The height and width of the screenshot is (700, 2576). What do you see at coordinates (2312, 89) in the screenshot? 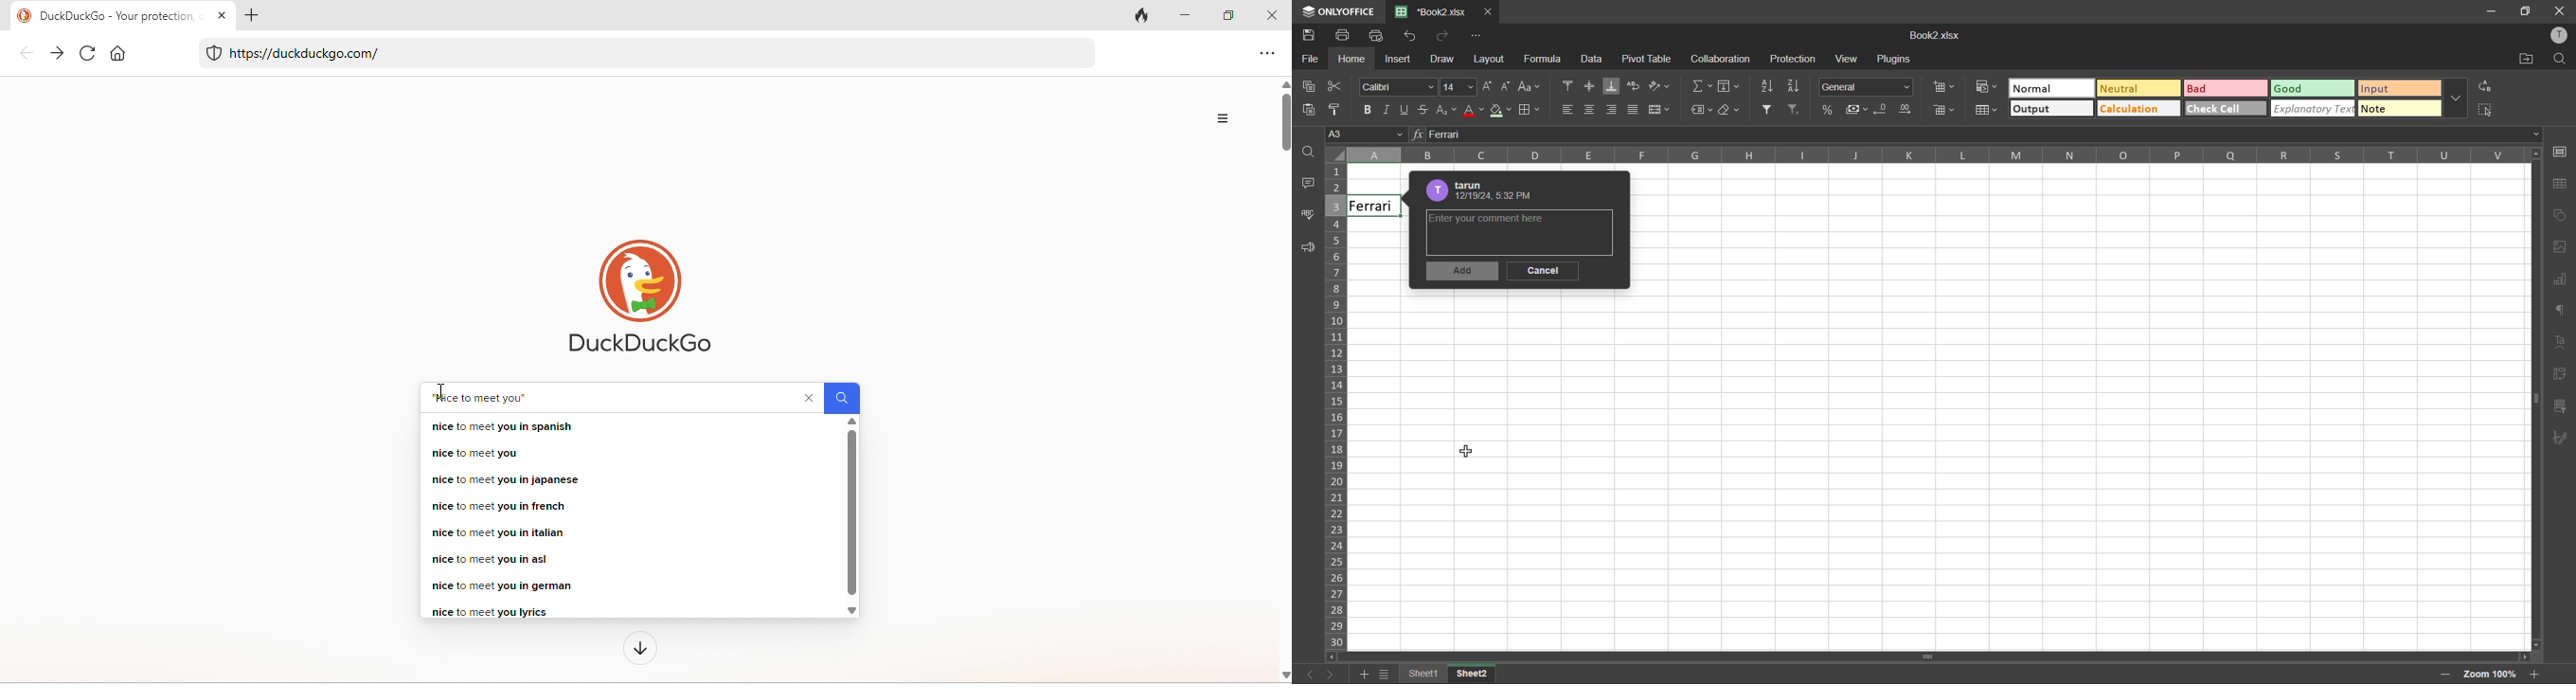
I see `good` at bounding box center [2312, 89].